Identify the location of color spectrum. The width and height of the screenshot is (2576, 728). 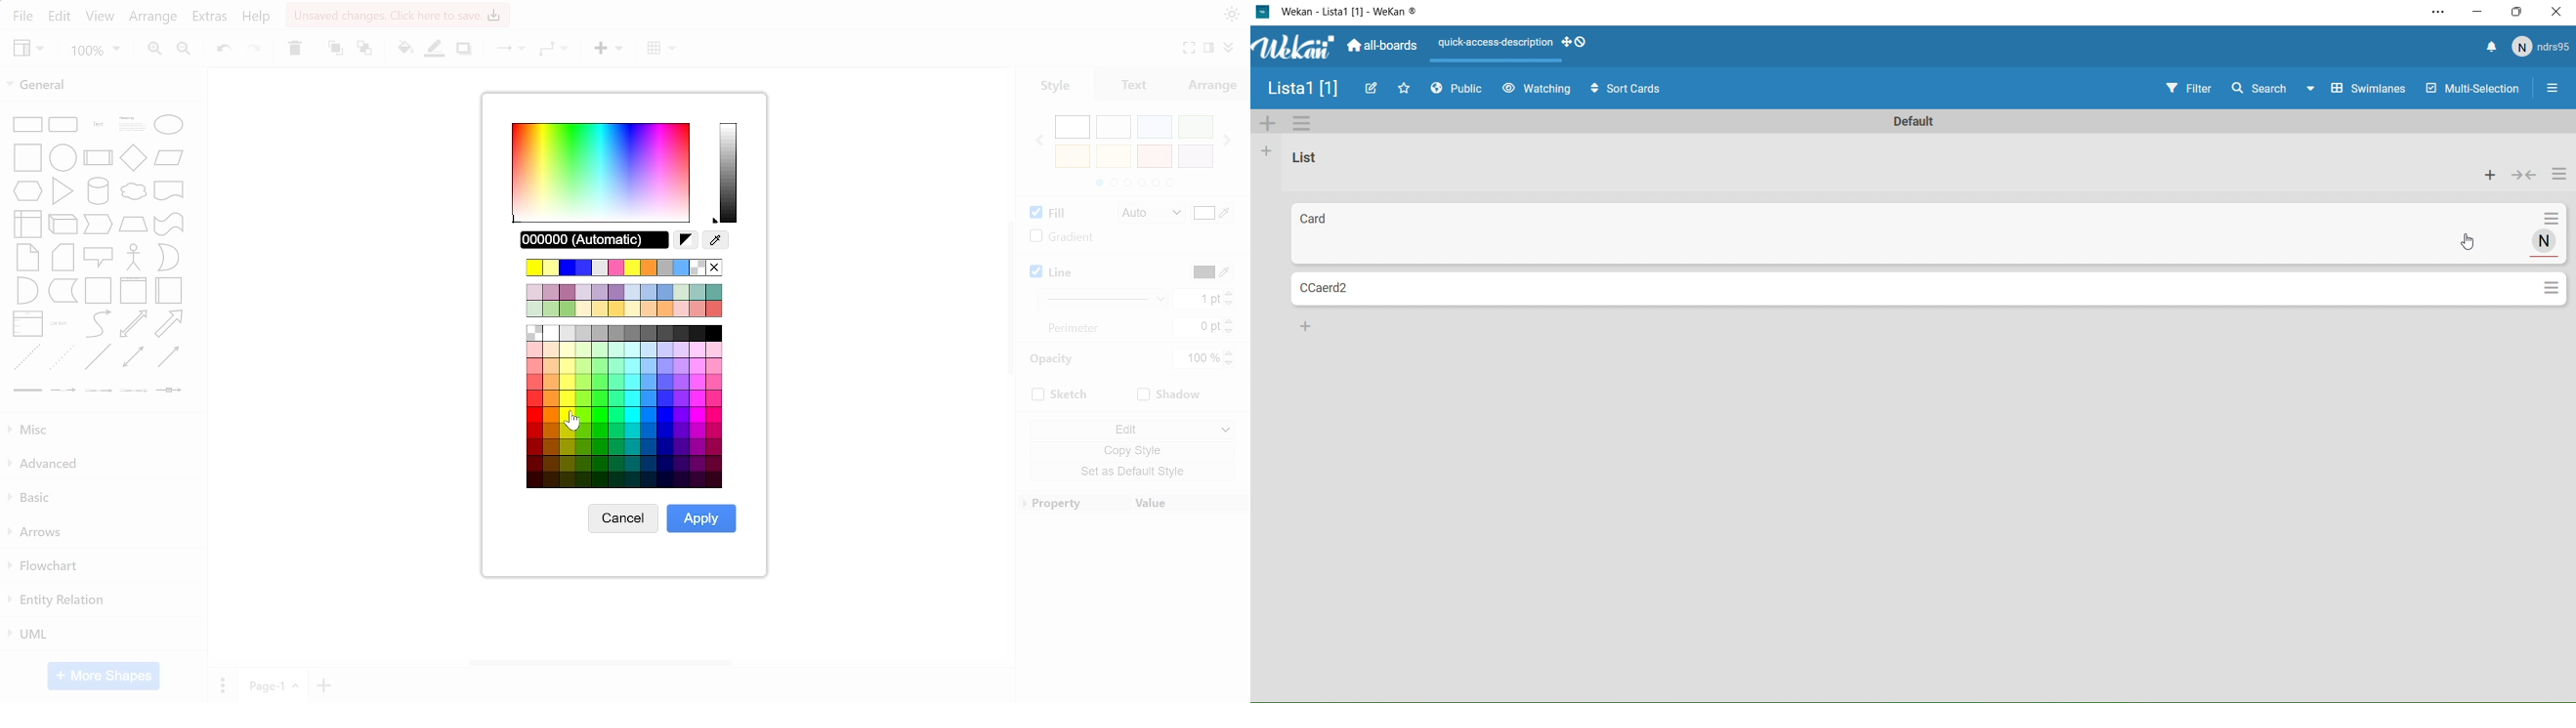
(601, 173).